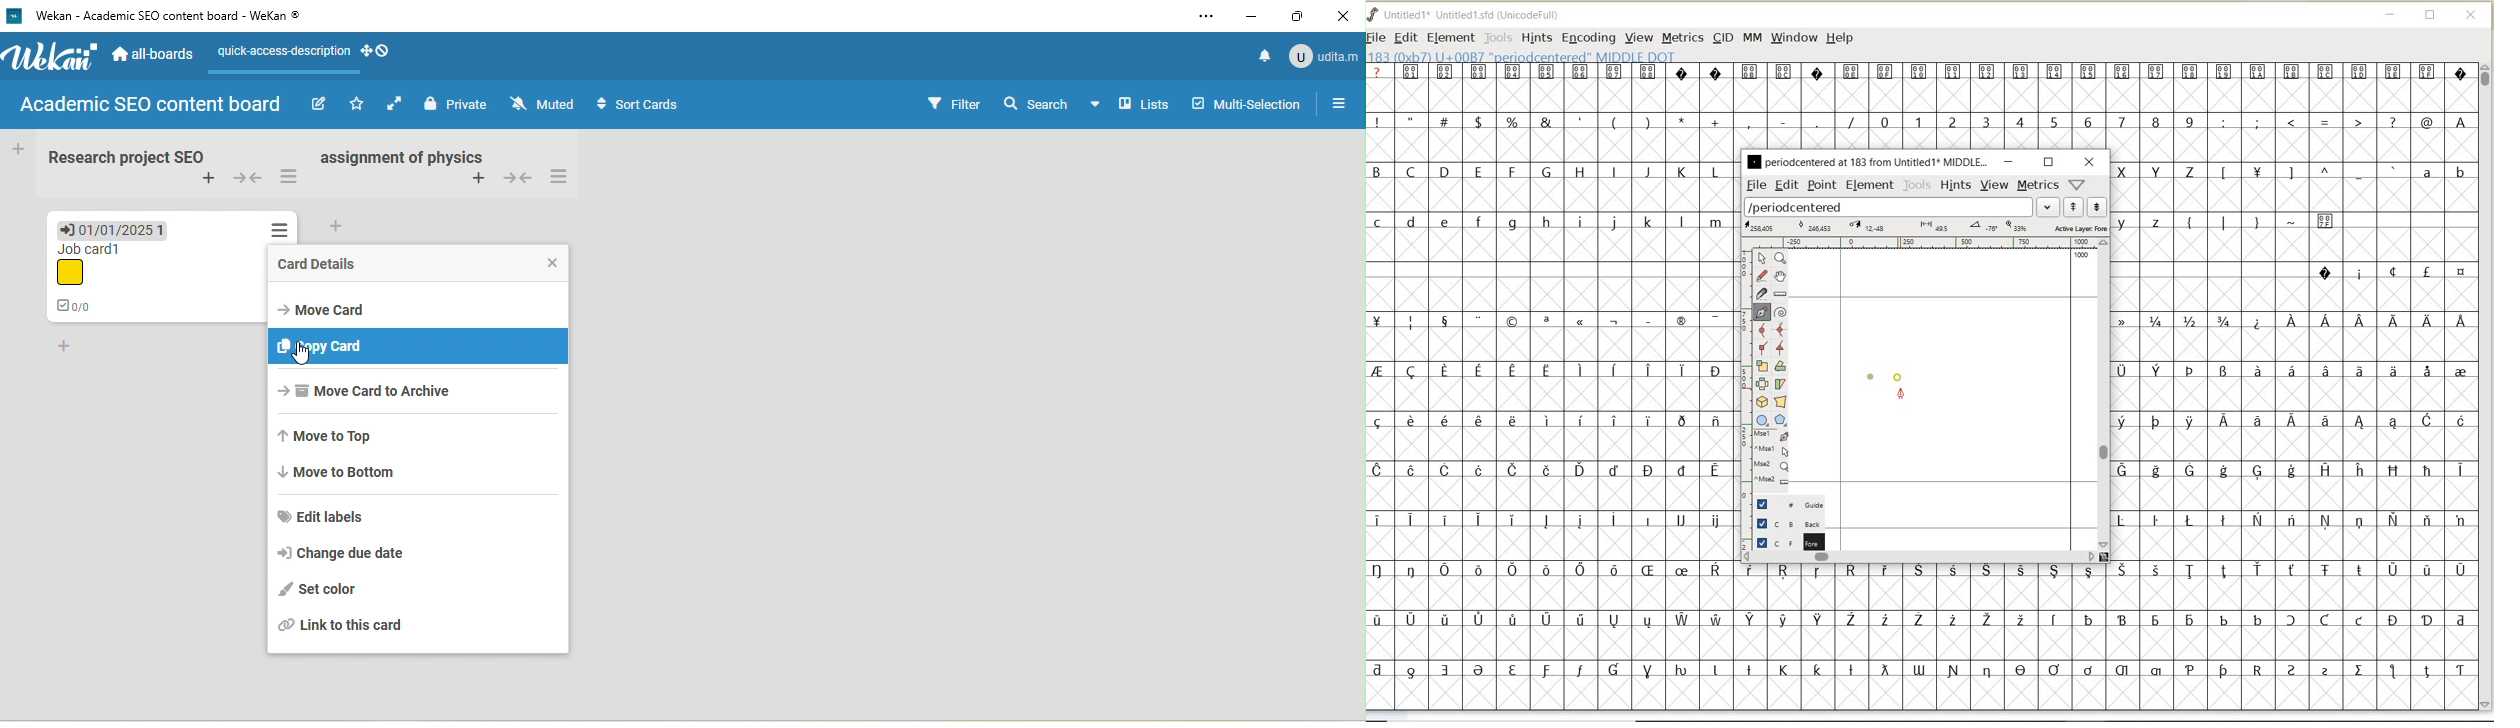  What do you see at coordinates (400, 156) in the screenshot?
I see `assignment of physics` at bounding box center [400, 156].